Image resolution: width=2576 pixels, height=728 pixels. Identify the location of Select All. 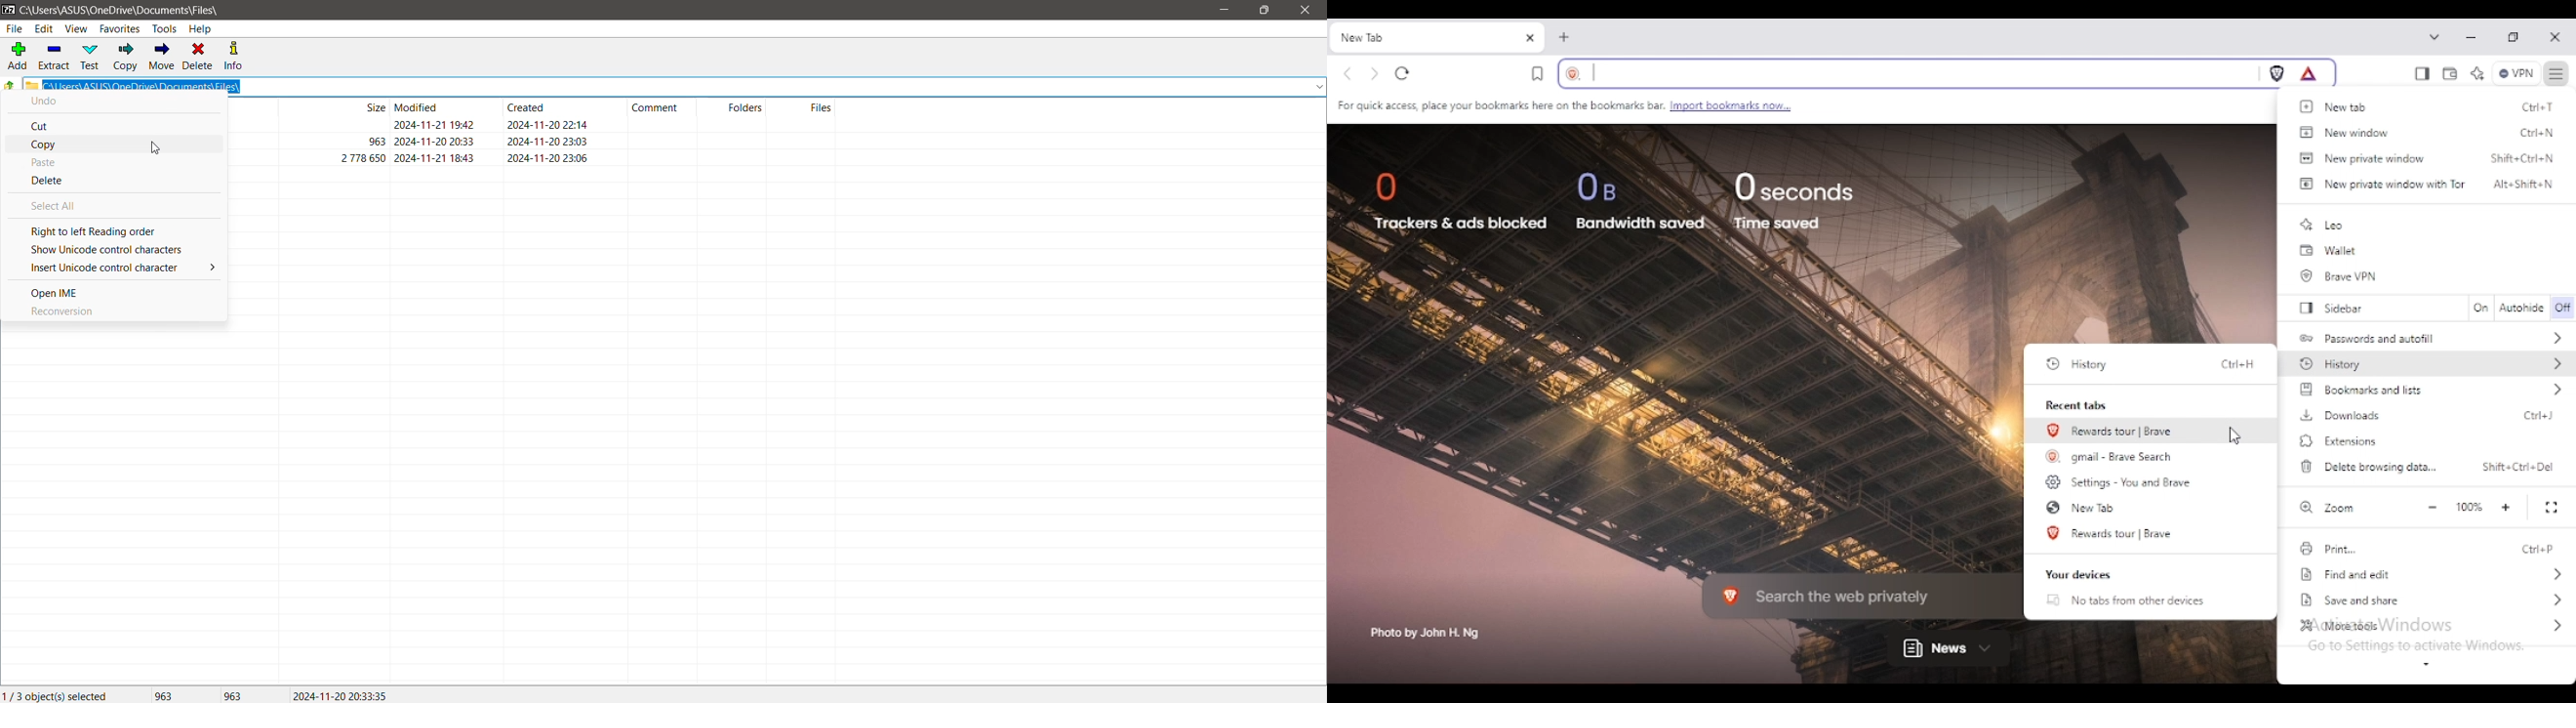
(62, 206).